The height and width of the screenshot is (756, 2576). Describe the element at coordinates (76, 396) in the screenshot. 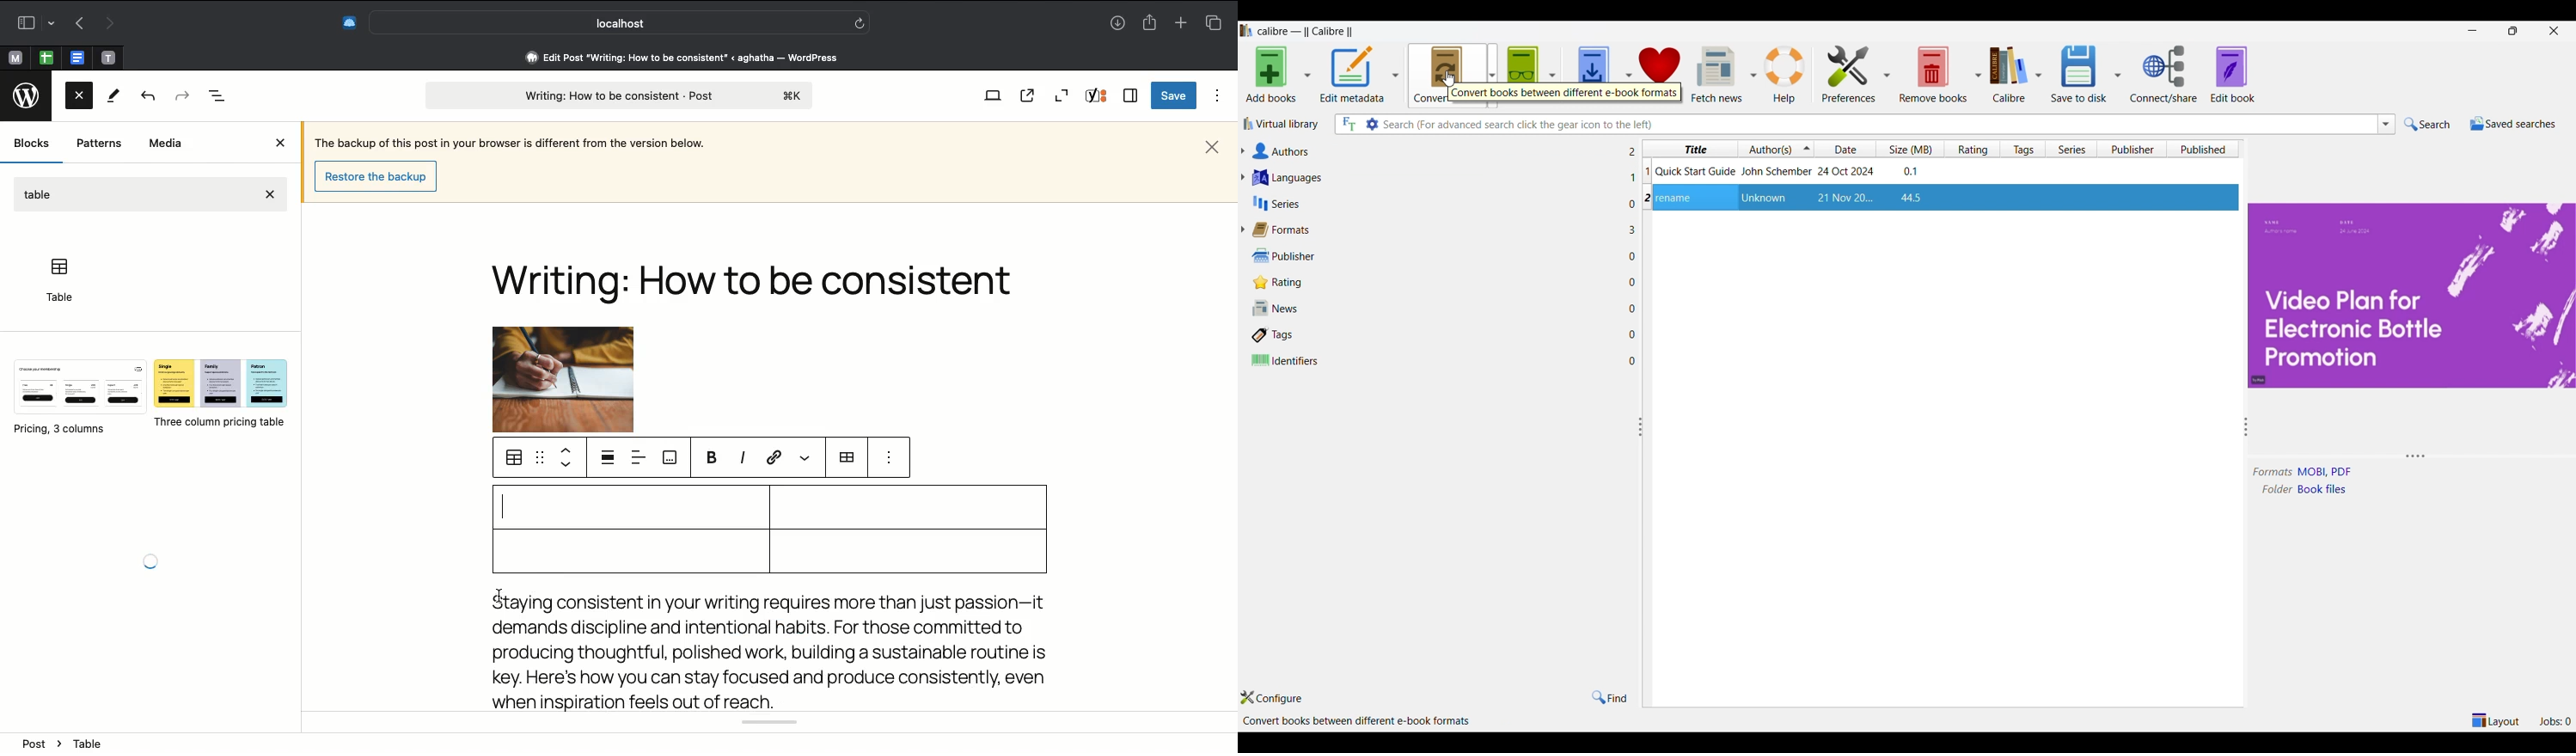

I see `Pricing 3 columns` at that location.